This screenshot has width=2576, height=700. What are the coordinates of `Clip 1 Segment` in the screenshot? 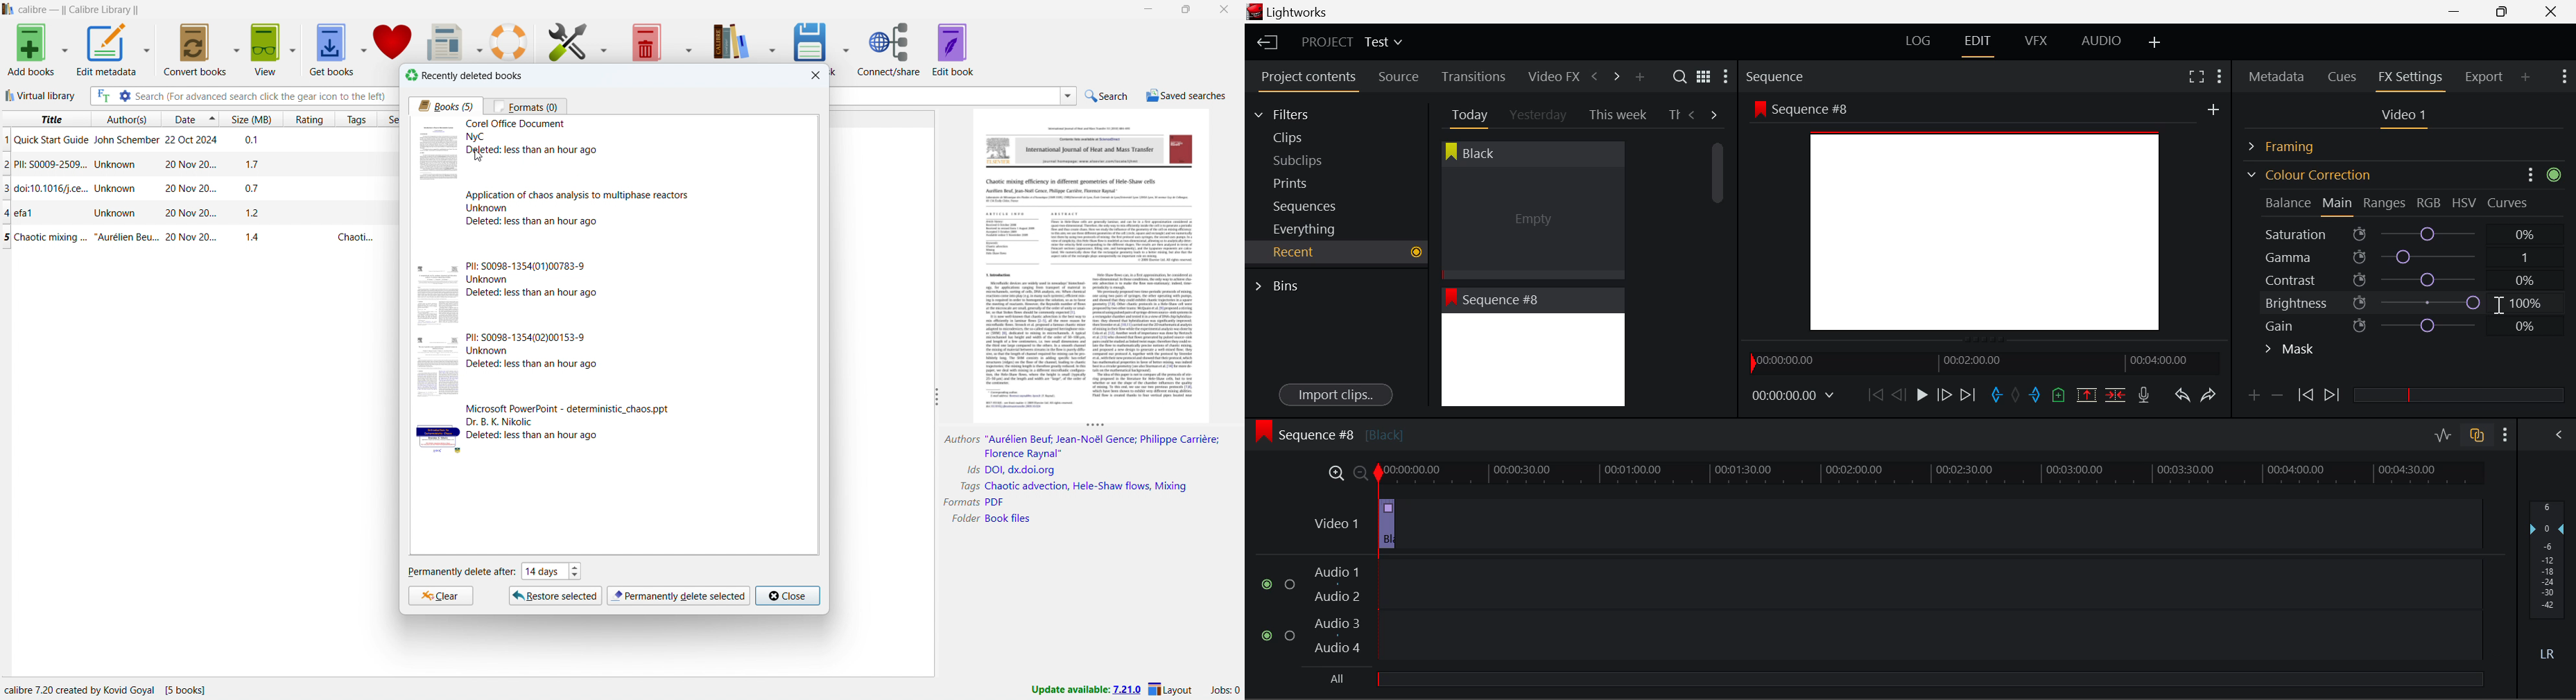 It's located at (1385, 525).